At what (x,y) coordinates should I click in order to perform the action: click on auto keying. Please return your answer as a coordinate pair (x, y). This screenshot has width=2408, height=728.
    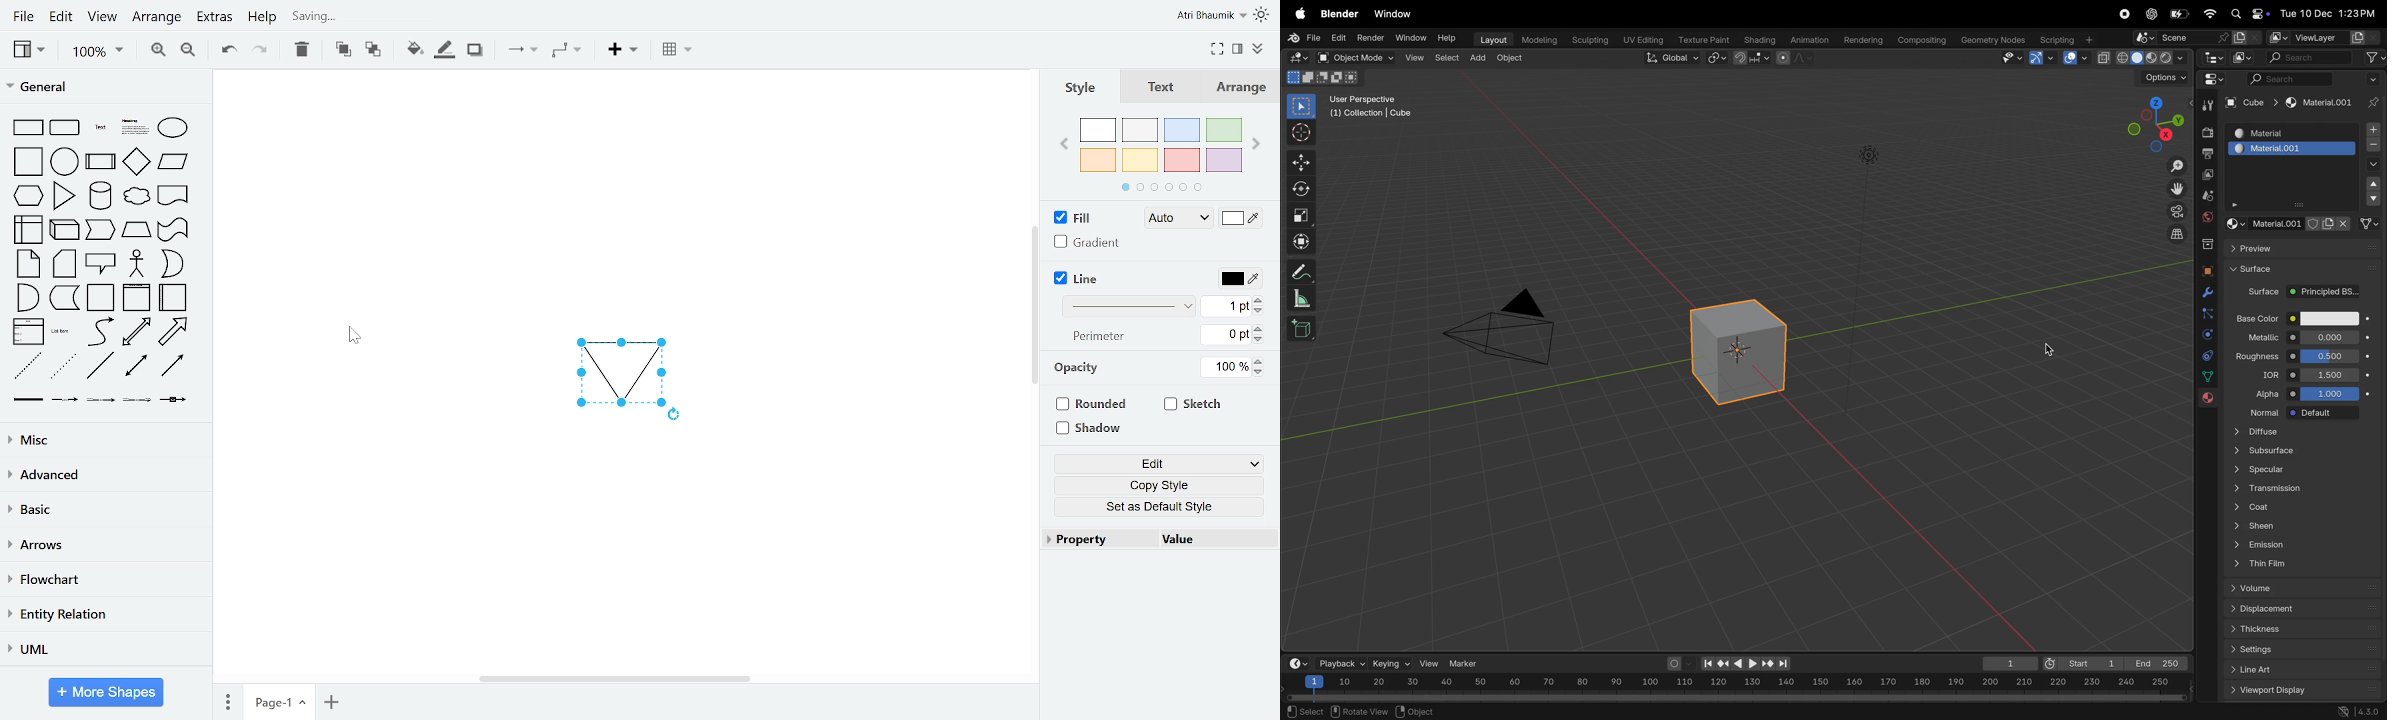
    Looking at the image, I should click on (1678, 664).